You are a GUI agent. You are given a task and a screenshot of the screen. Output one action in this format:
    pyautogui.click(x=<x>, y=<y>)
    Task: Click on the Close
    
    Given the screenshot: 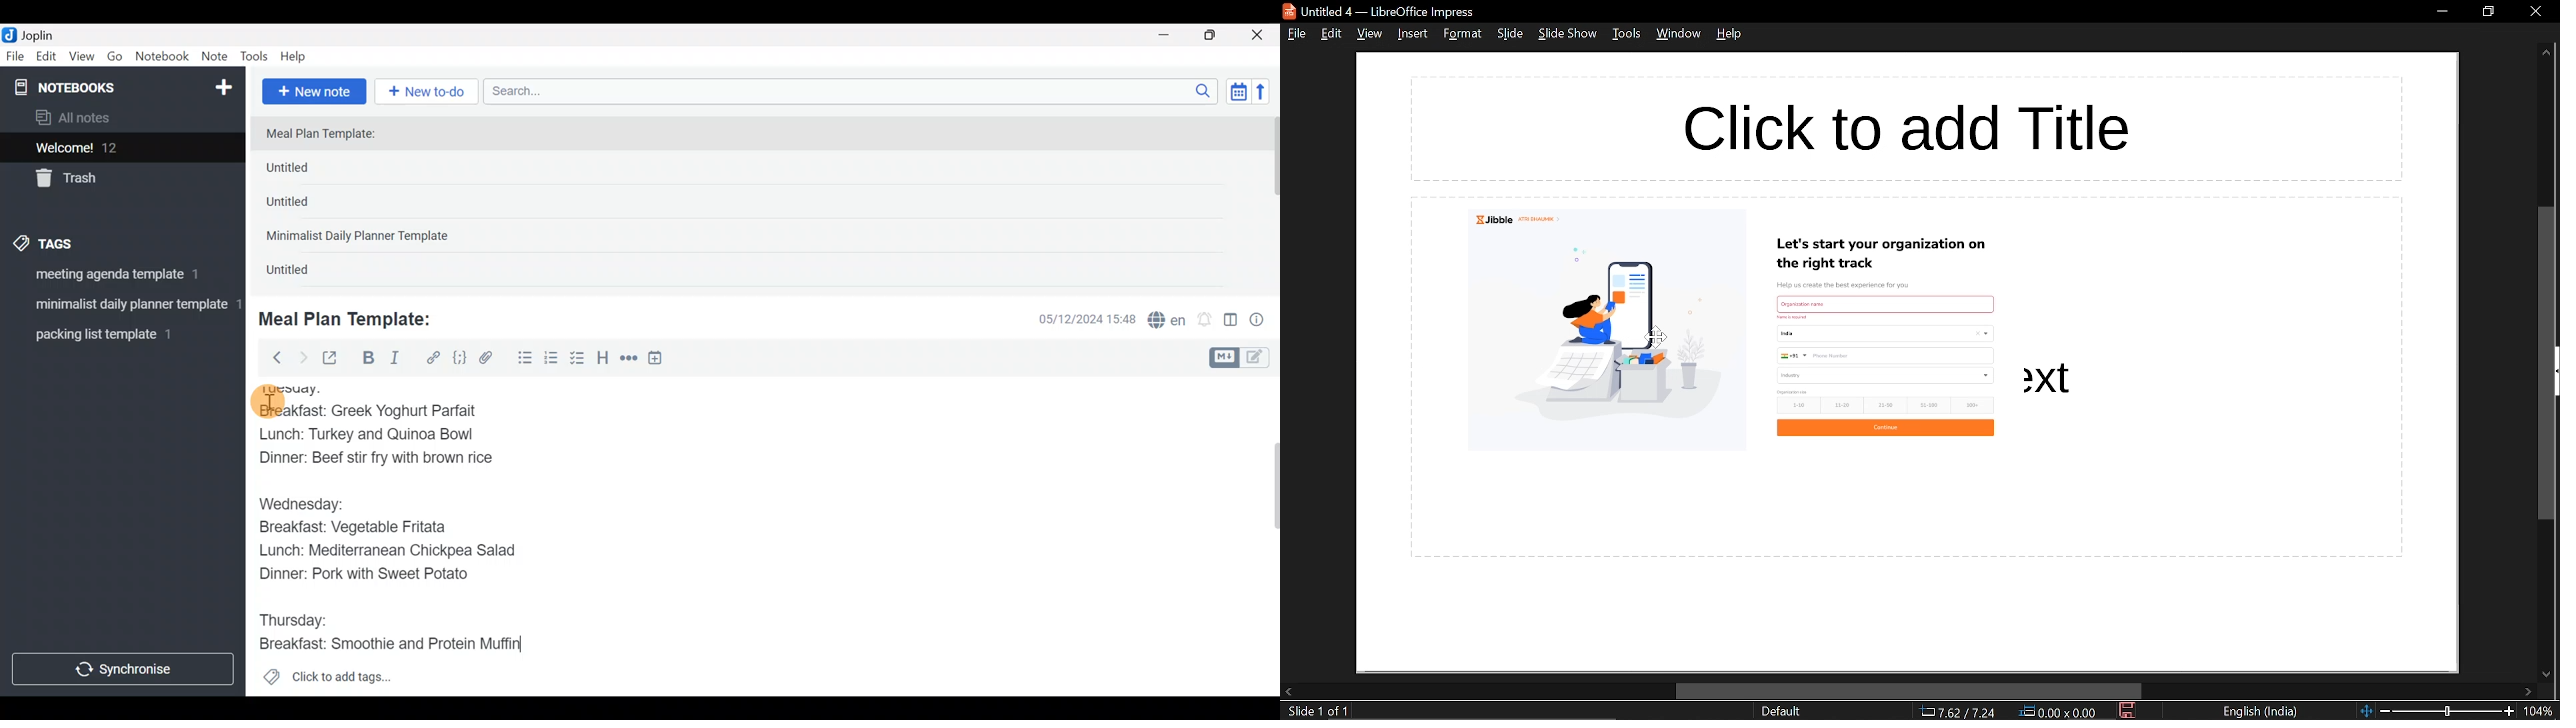 What is the action you would take?
    pyautogui.click(x=1259, y=36)
    